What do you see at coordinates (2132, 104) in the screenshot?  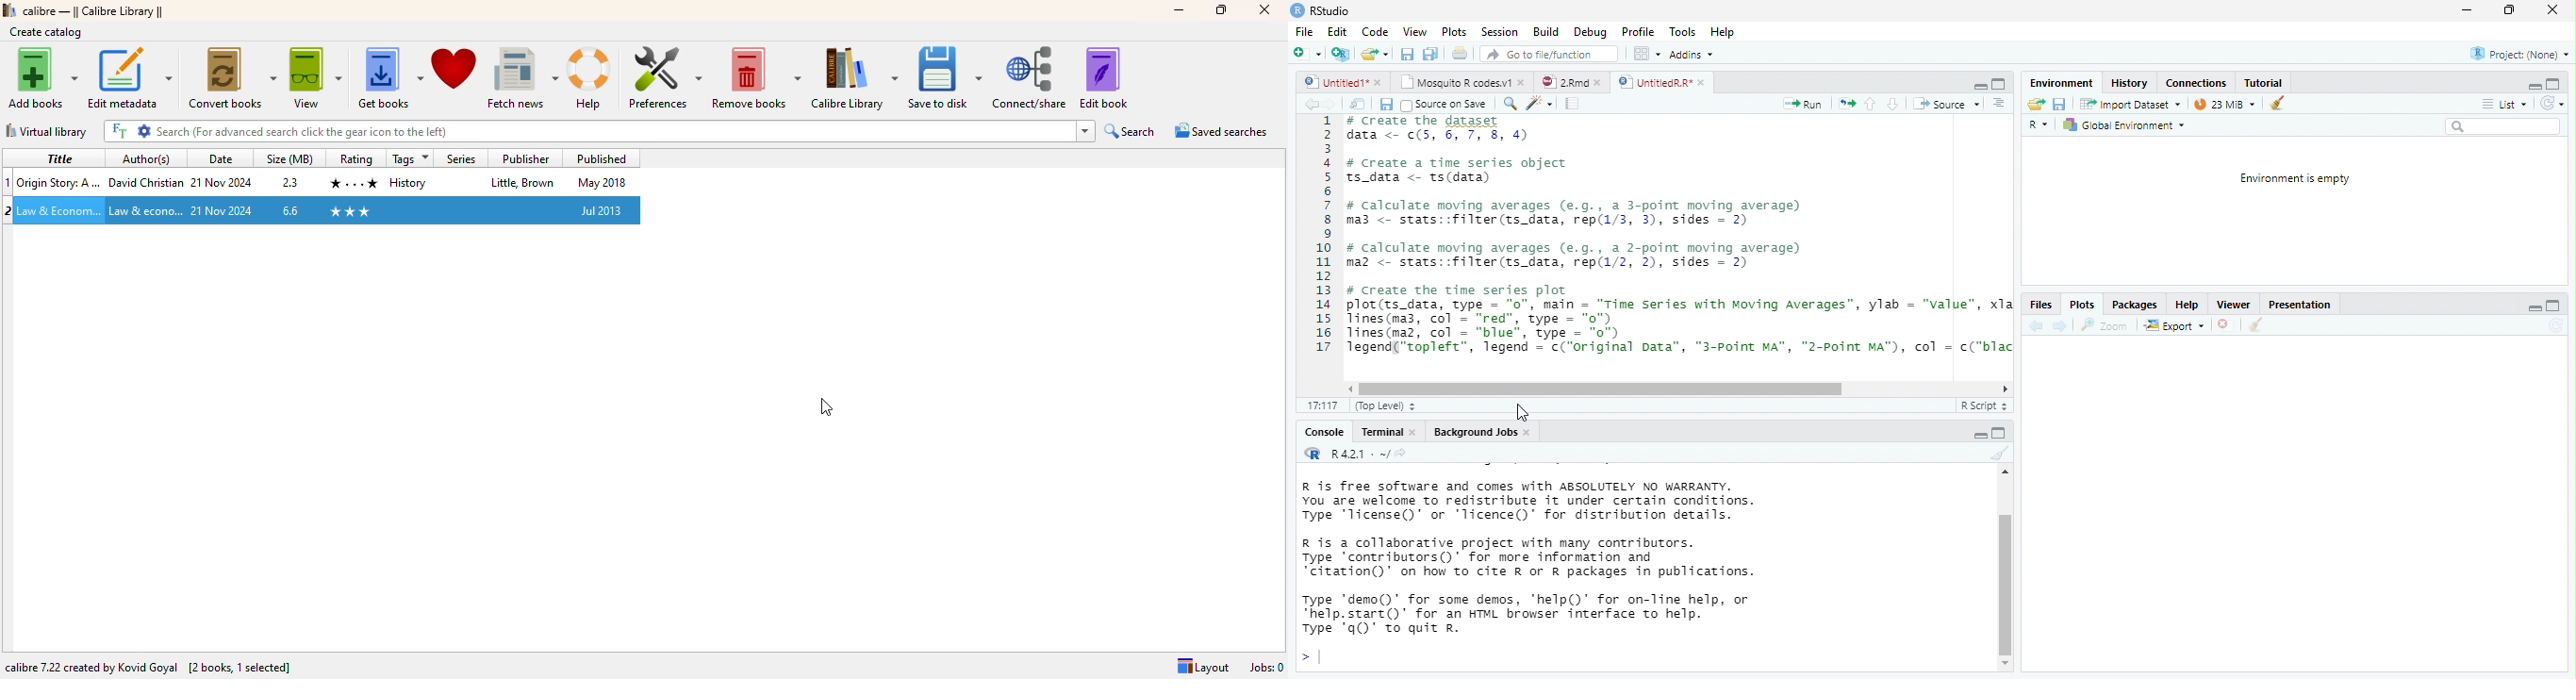 I see `Import Dataset` at bounding box center [2132, 104].